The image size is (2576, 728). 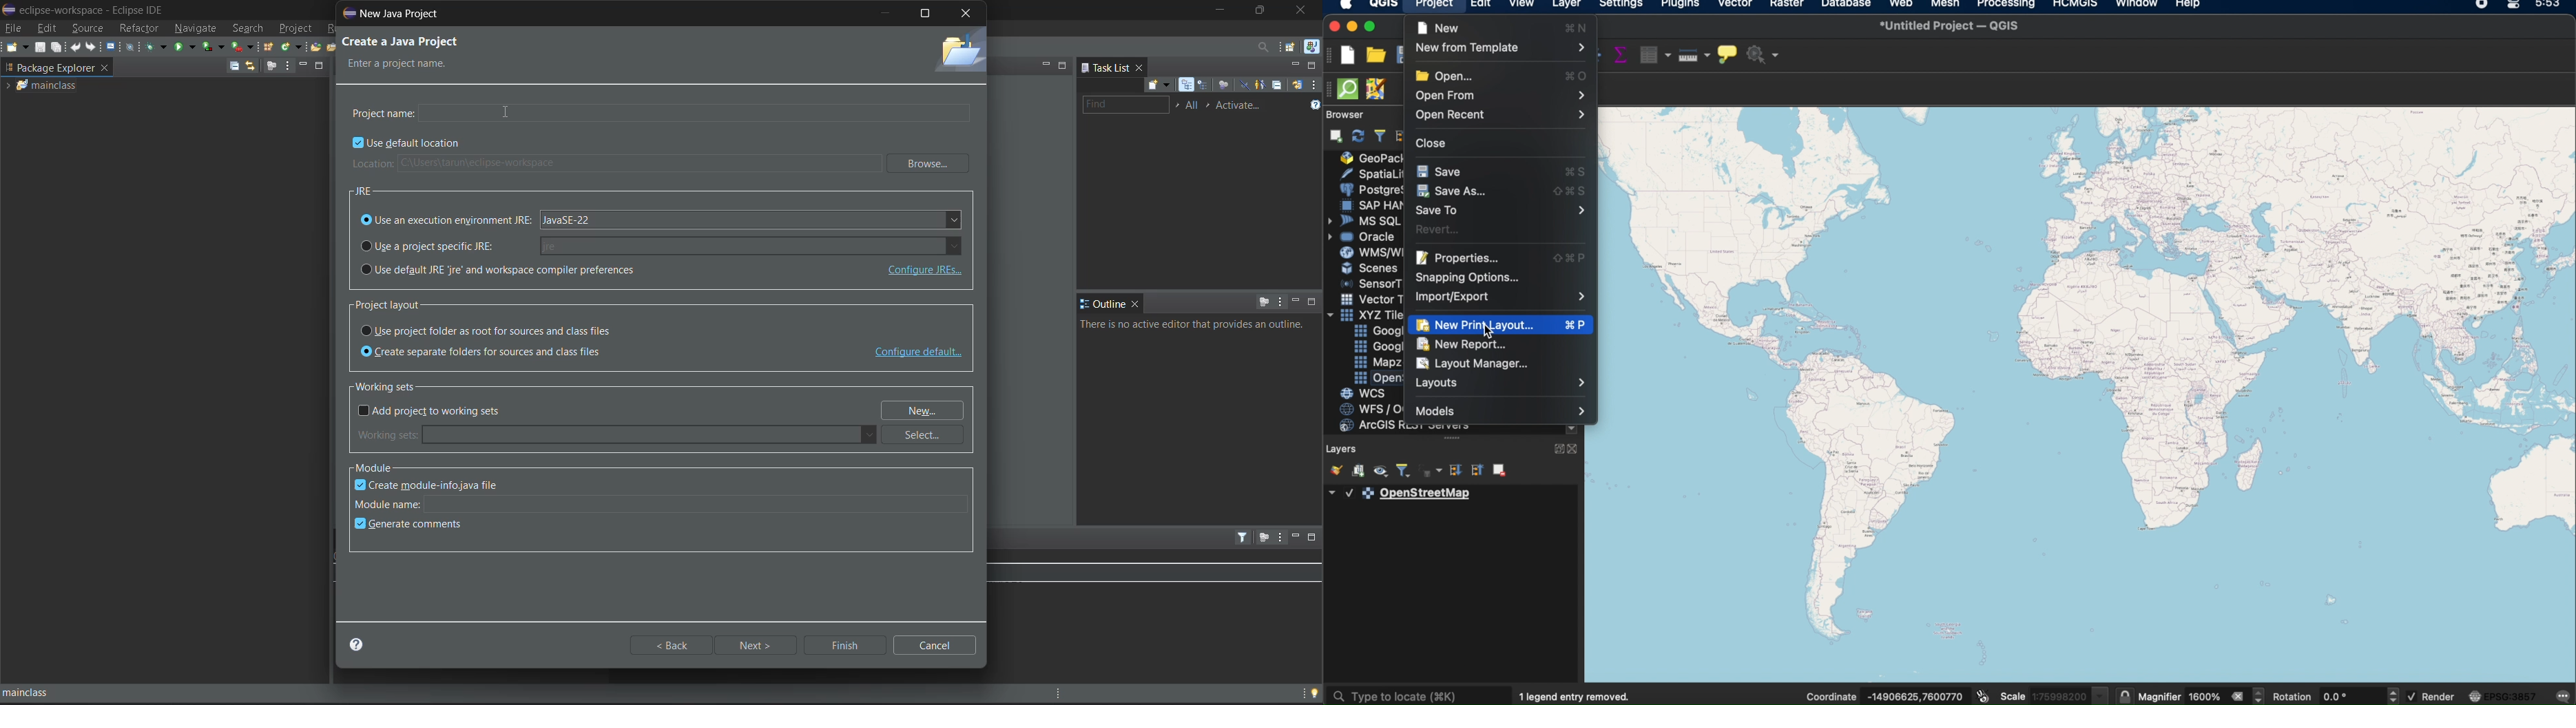 I want to click on use default jre and workspace compiler preferences, so click(x=581, y=271).